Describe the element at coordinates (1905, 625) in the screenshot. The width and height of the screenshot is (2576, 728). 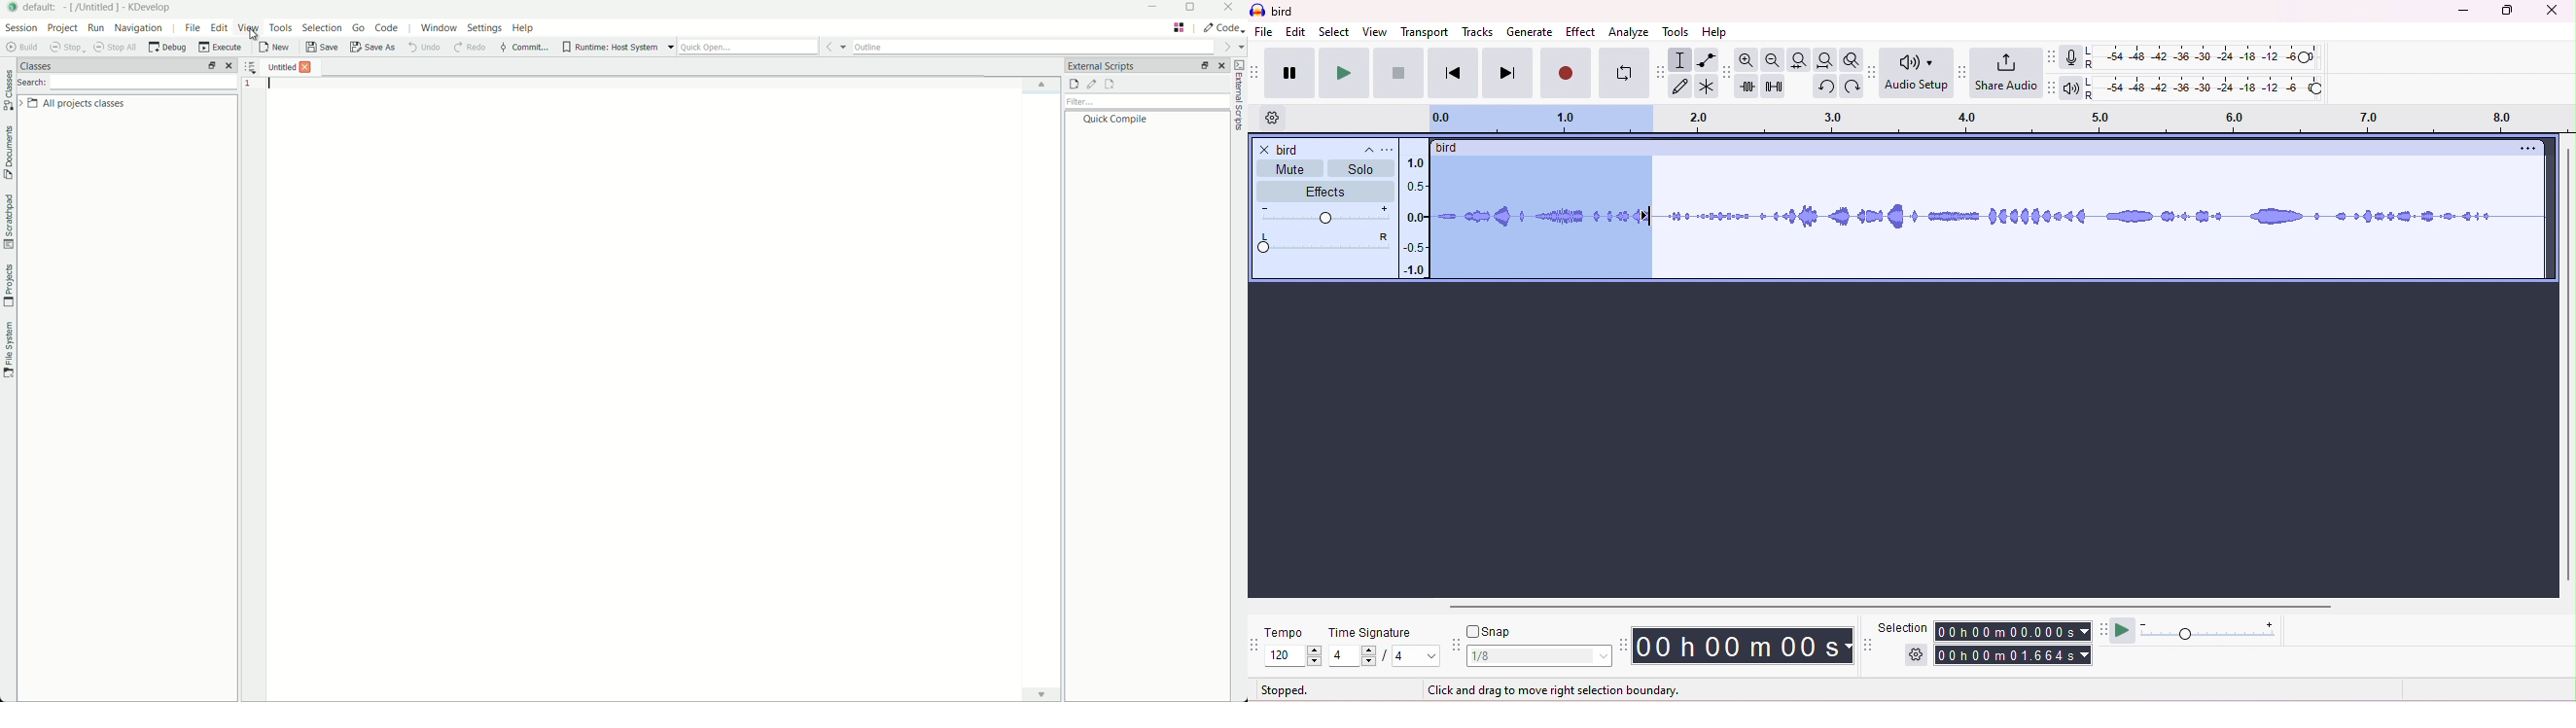
I see `selection` at that location.